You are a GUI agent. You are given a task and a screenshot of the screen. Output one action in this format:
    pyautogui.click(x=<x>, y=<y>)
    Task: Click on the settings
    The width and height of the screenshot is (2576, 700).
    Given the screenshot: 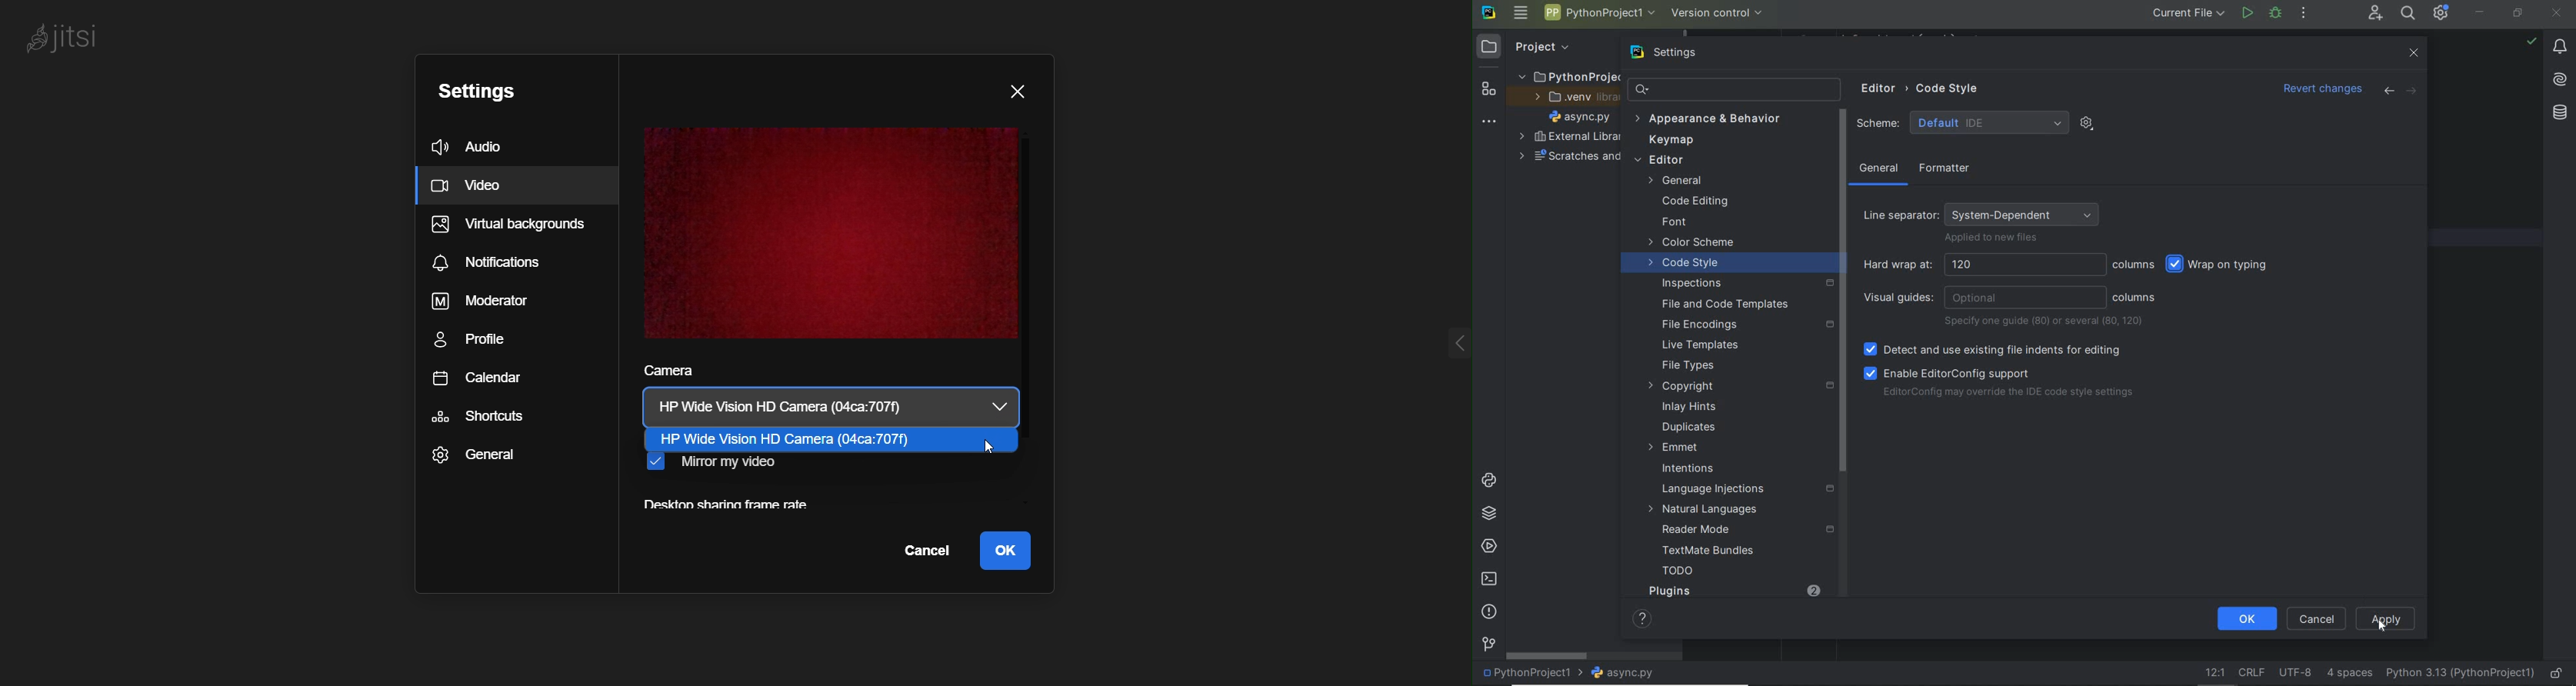 What is the action you would take?
    pyautogui.click(x=471, y=93)
    